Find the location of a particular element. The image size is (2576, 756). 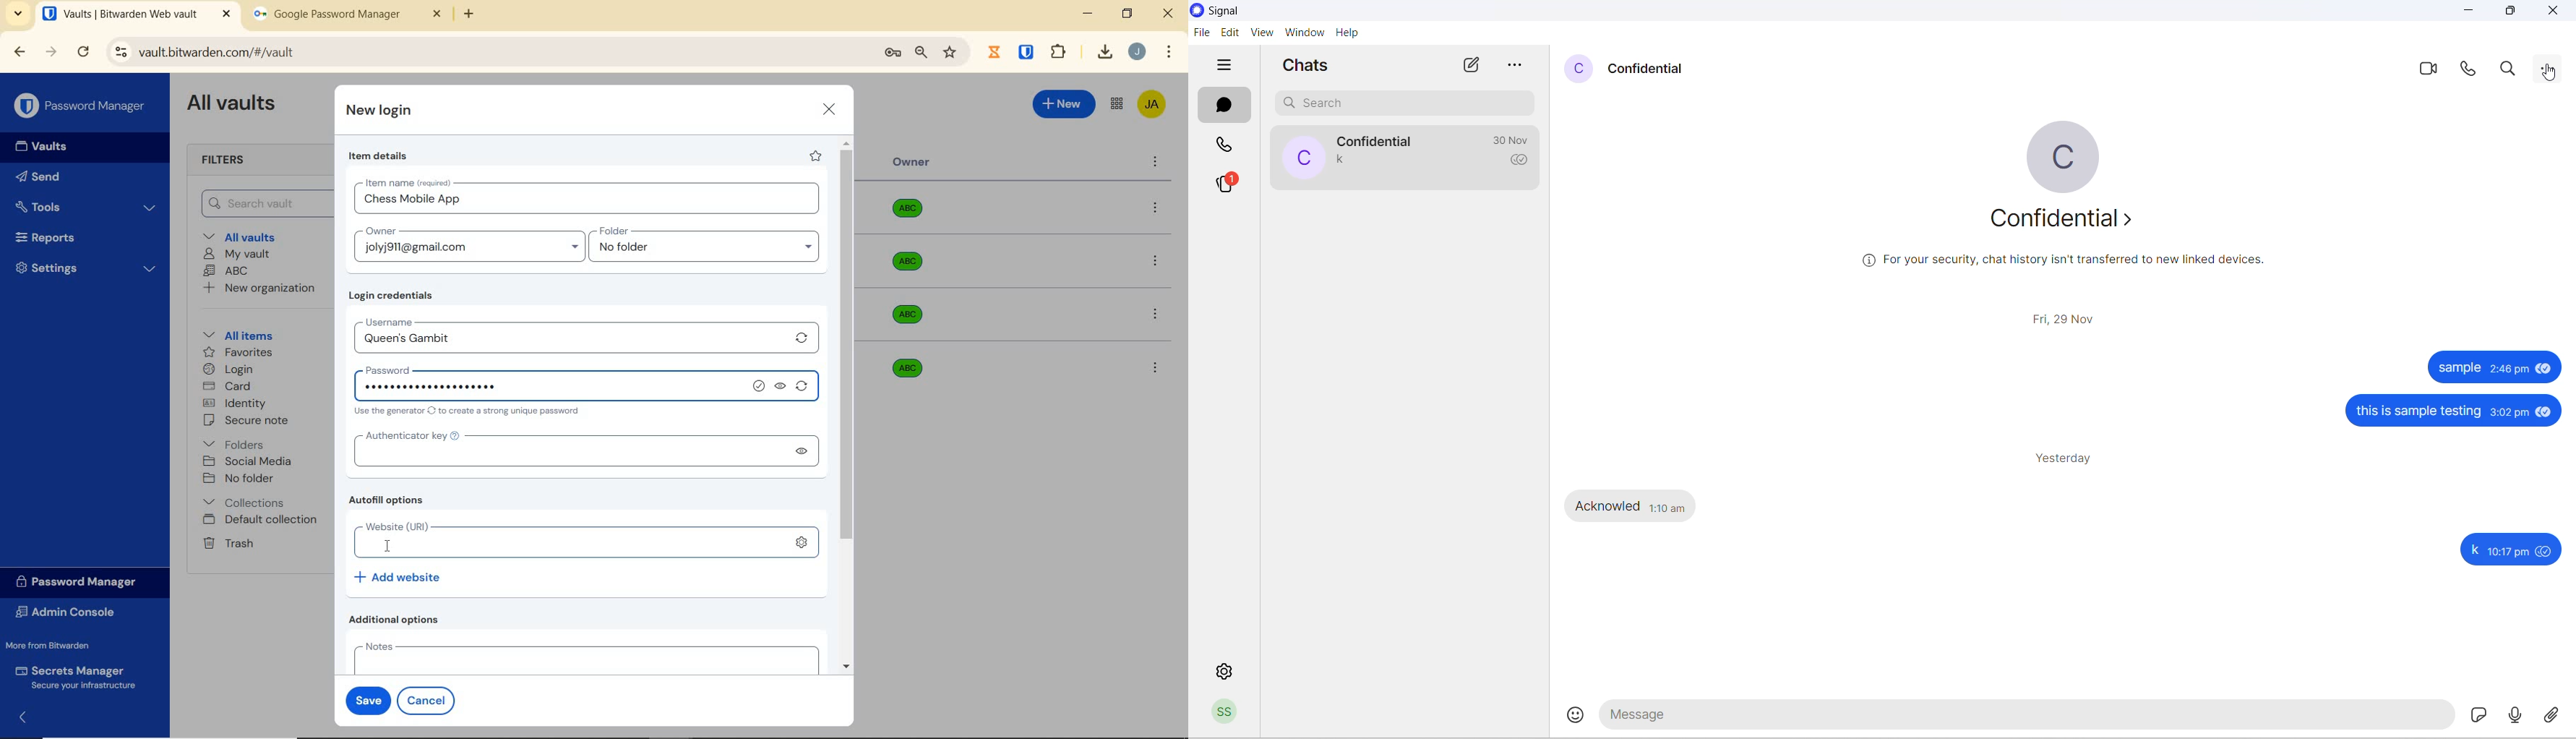

Admin Console is located at coordinates (69, 614).